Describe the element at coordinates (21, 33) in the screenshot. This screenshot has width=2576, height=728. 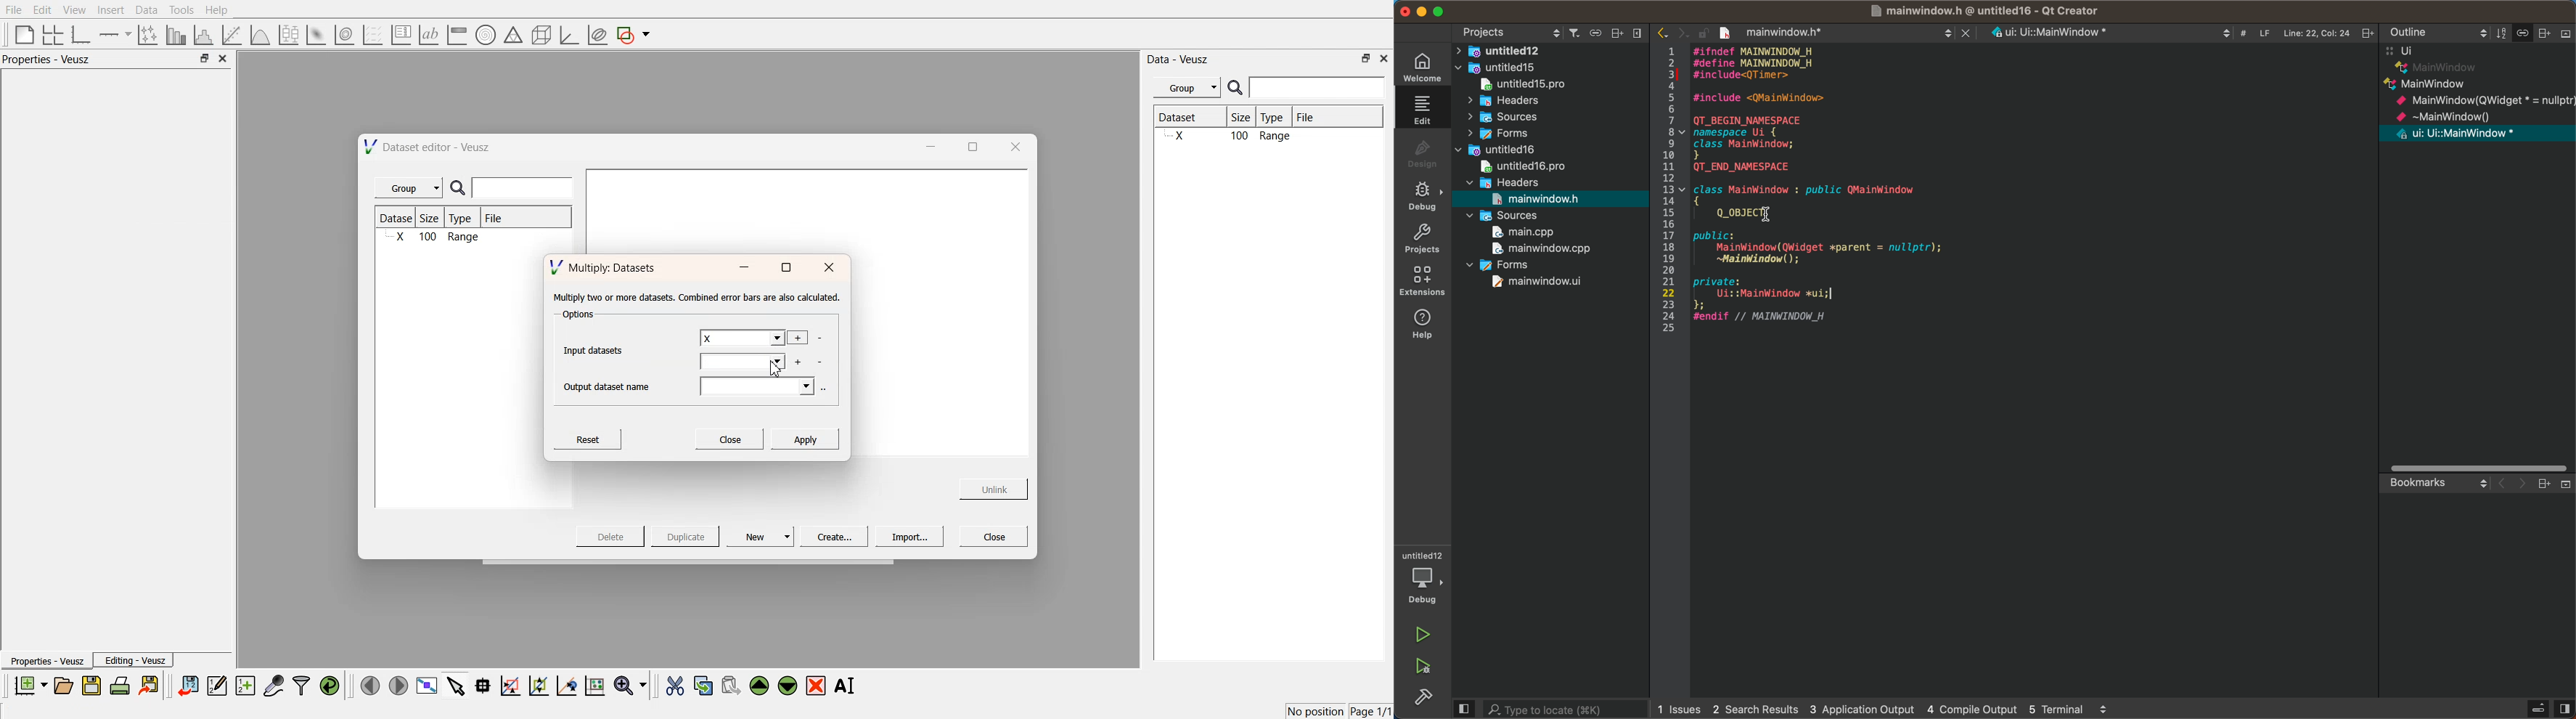
I see `blank page` at that location.